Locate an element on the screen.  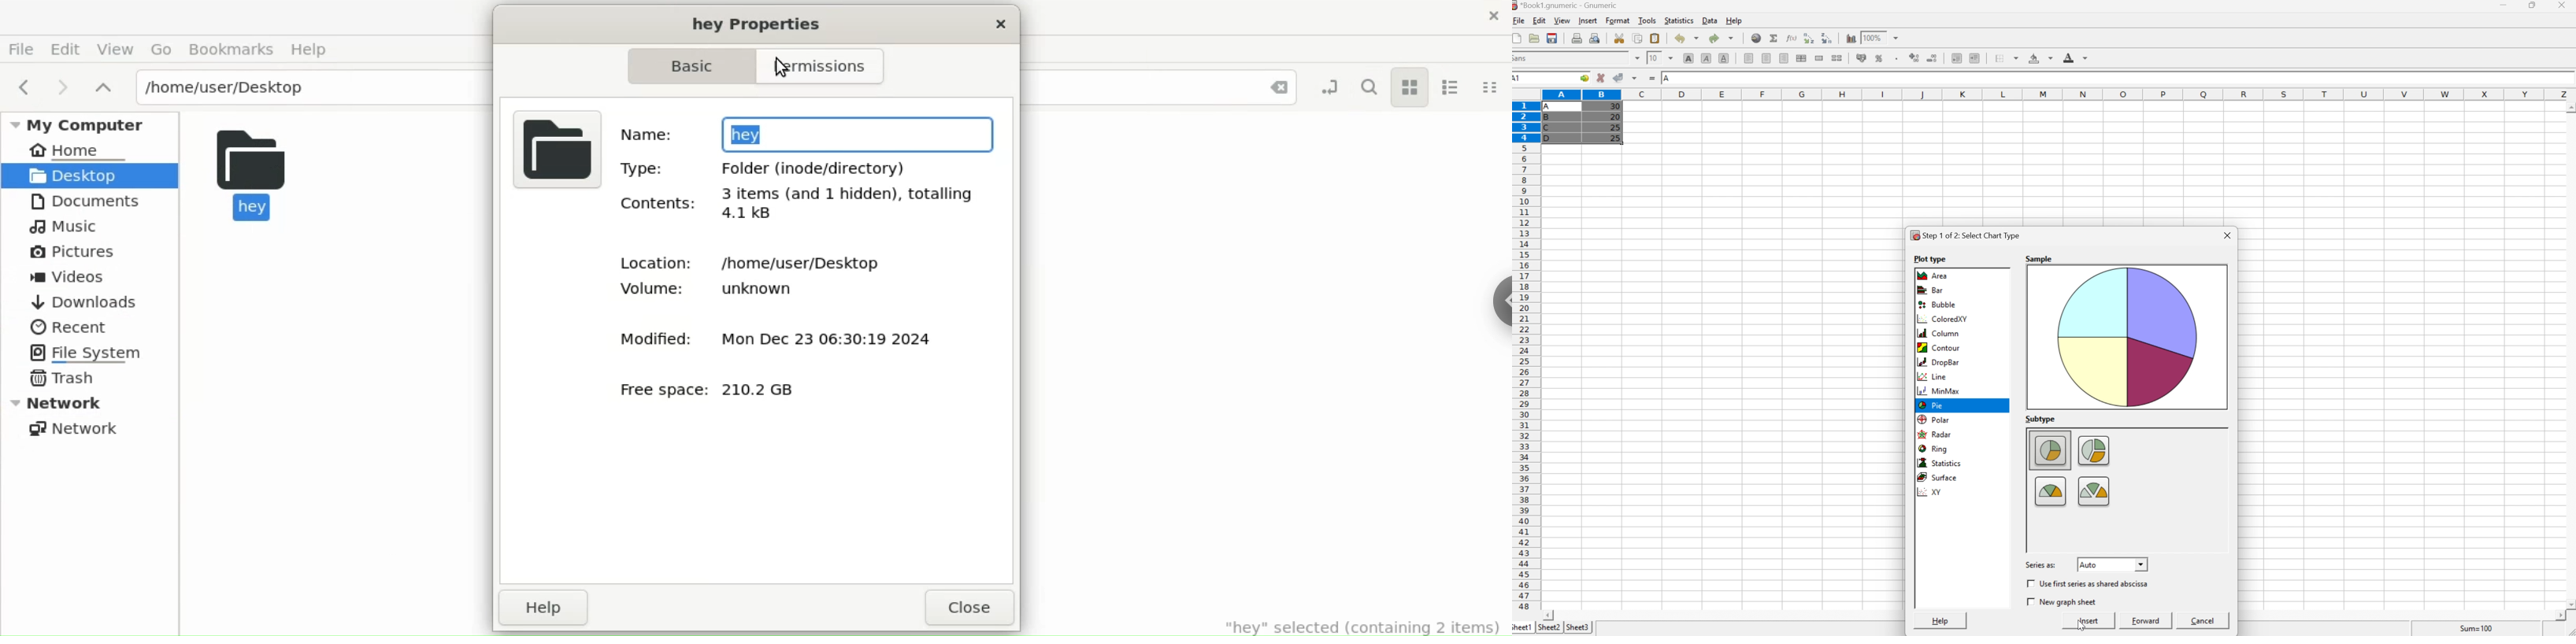
Borders is located at coordinates (2004, 57).